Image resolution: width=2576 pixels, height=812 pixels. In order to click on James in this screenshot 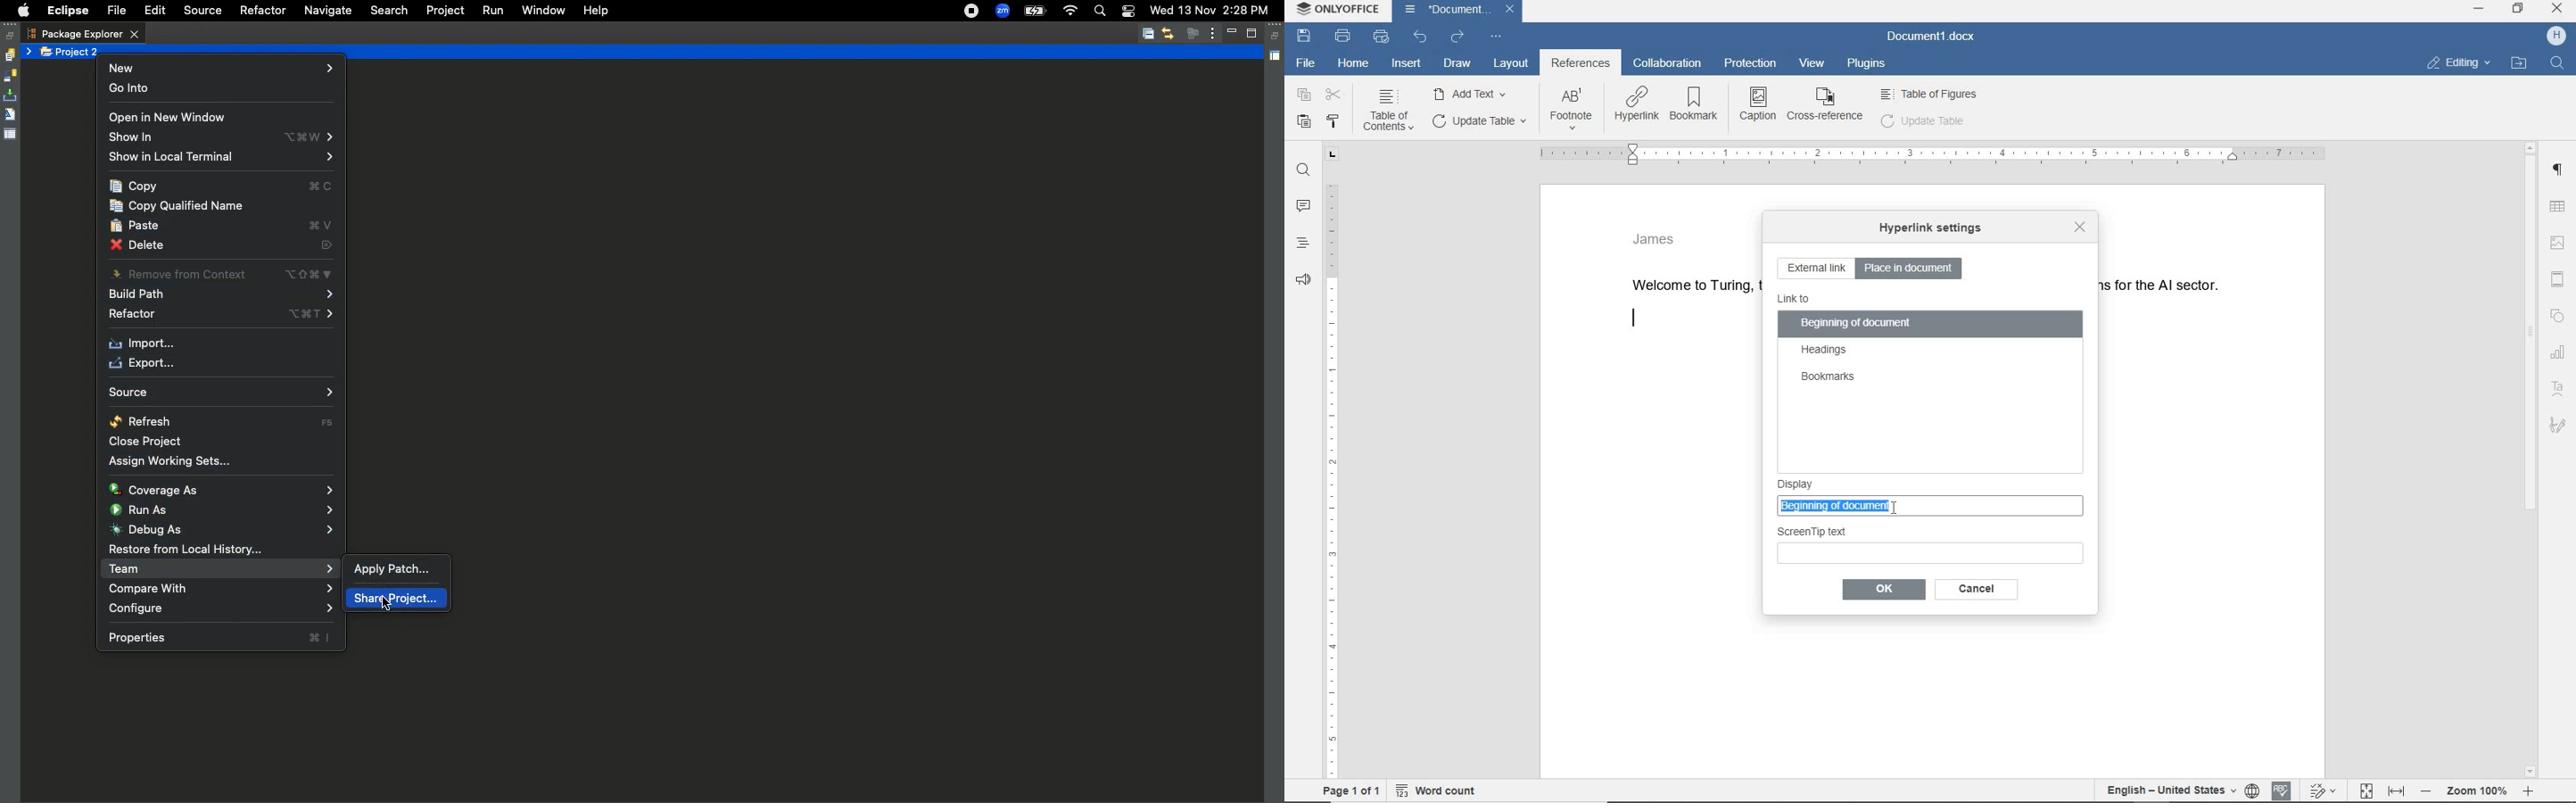, I will do `click(1655, 238)`.